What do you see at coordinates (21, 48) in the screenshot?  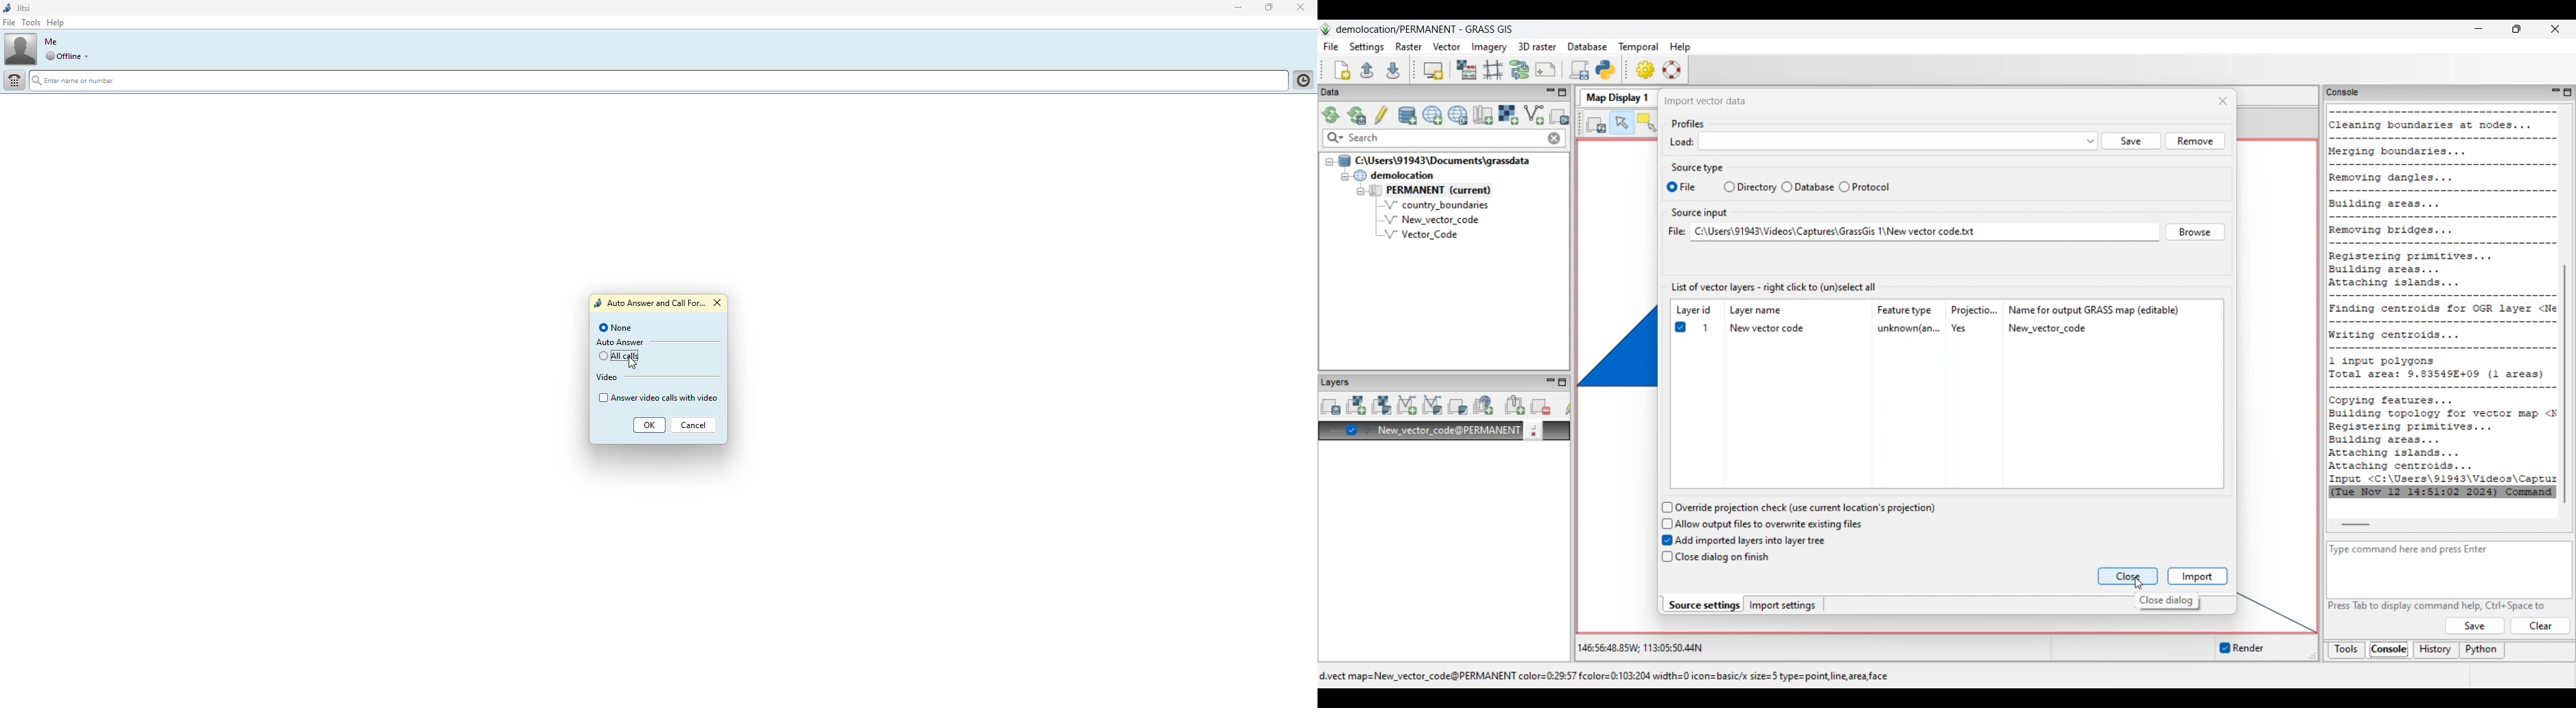 I see `profile` at bounding box center [21, 48].